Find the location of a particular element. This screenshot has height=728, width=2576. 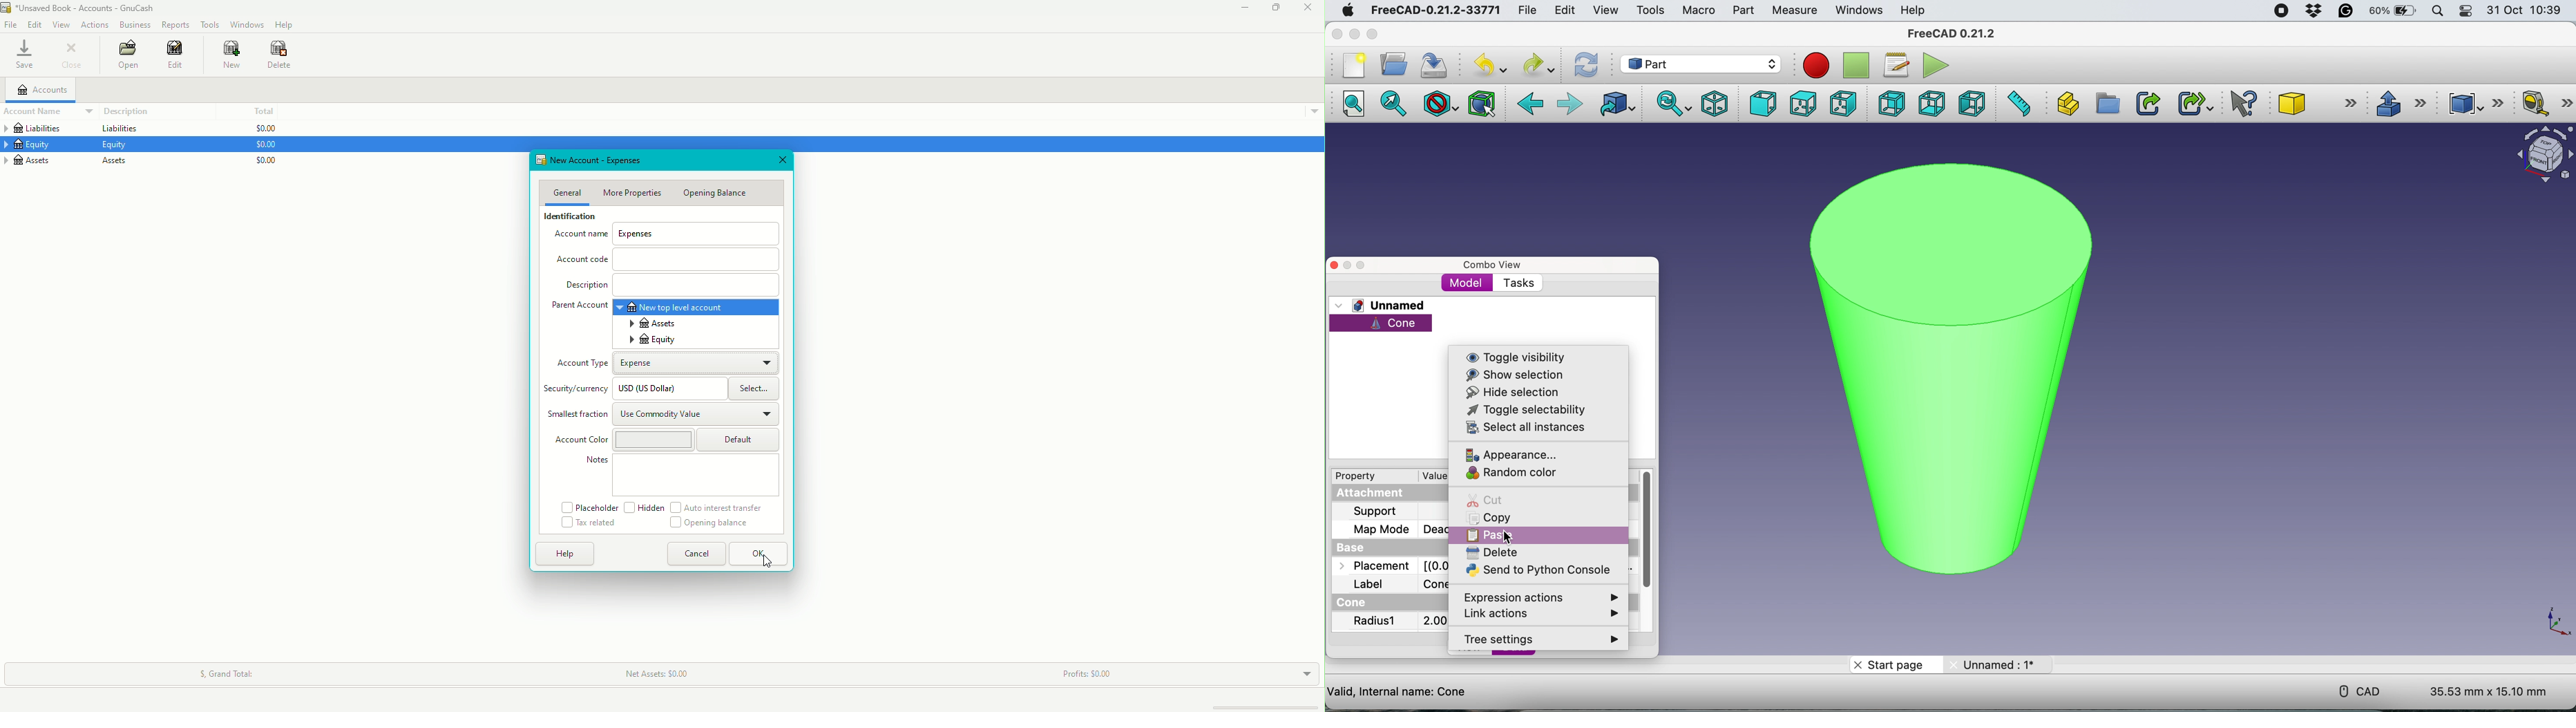

right is located at coordinates (1843, 103).